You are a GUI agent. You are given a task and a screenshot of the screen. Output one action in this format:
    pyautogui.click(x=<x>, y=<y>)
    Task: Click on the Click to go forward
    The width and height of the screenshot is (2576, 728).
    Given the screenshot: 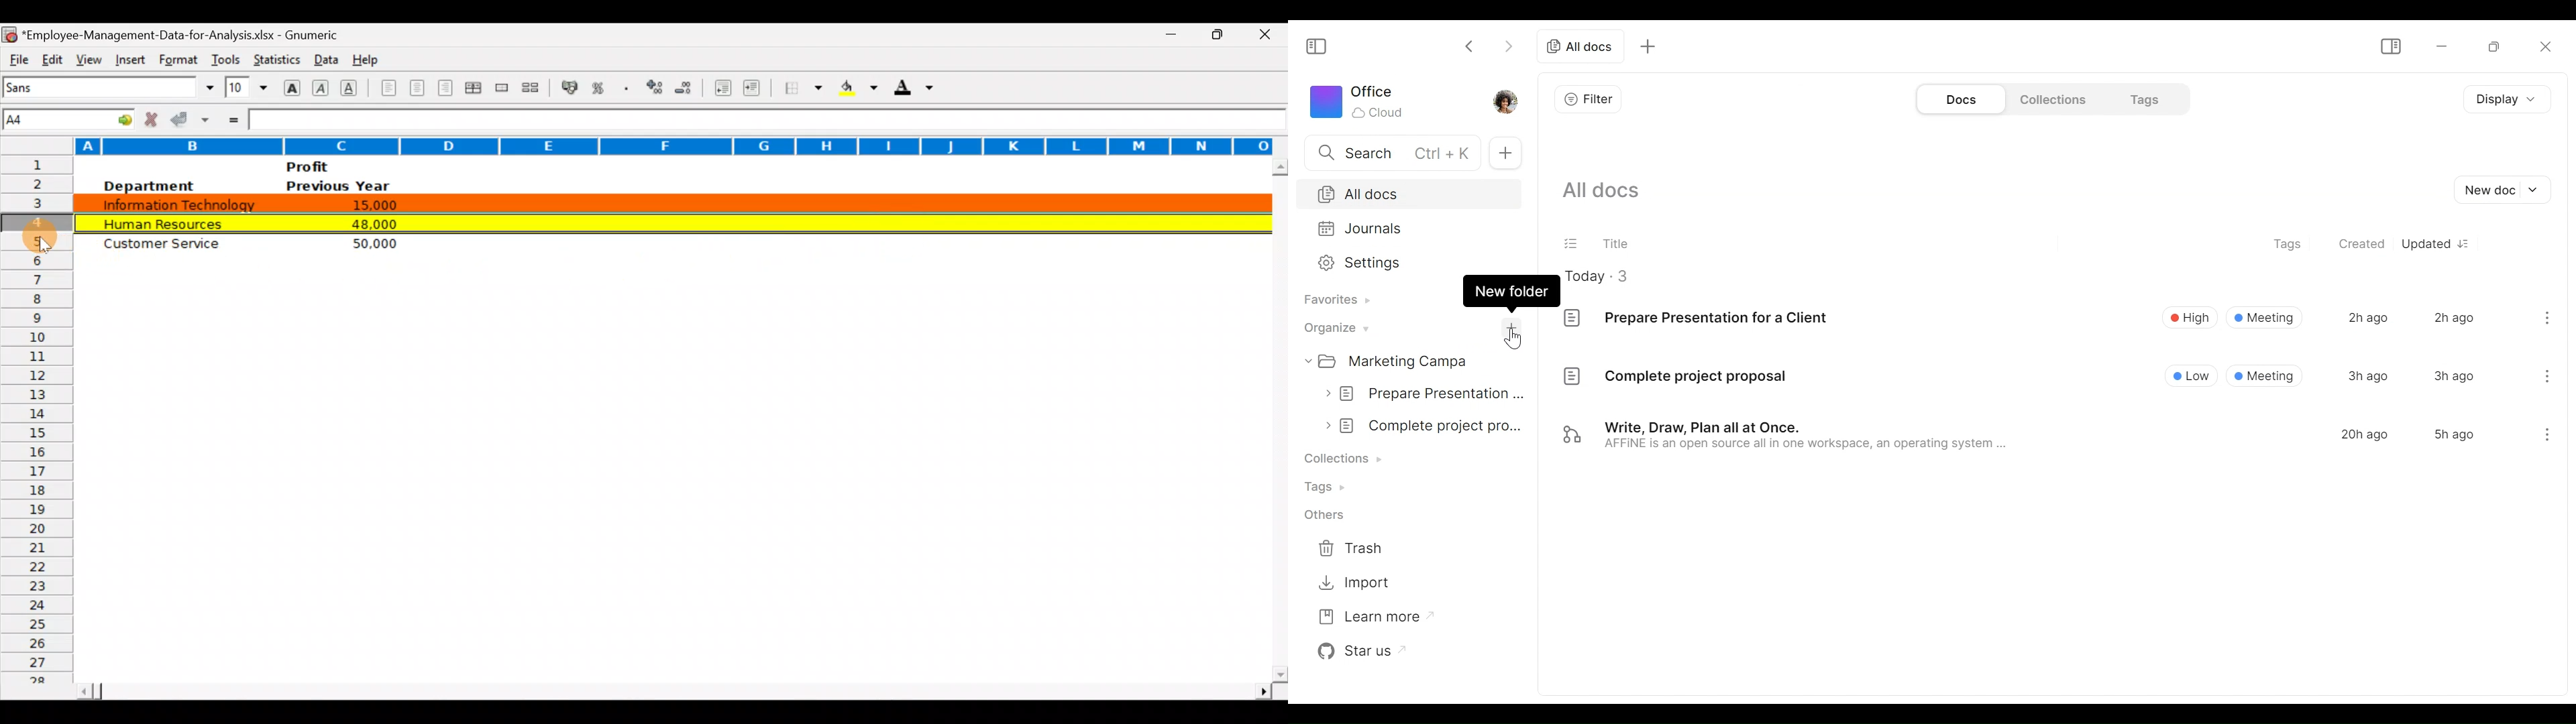 What is the action you would take?
    pyautogui.click(x=1505, y=47)
    